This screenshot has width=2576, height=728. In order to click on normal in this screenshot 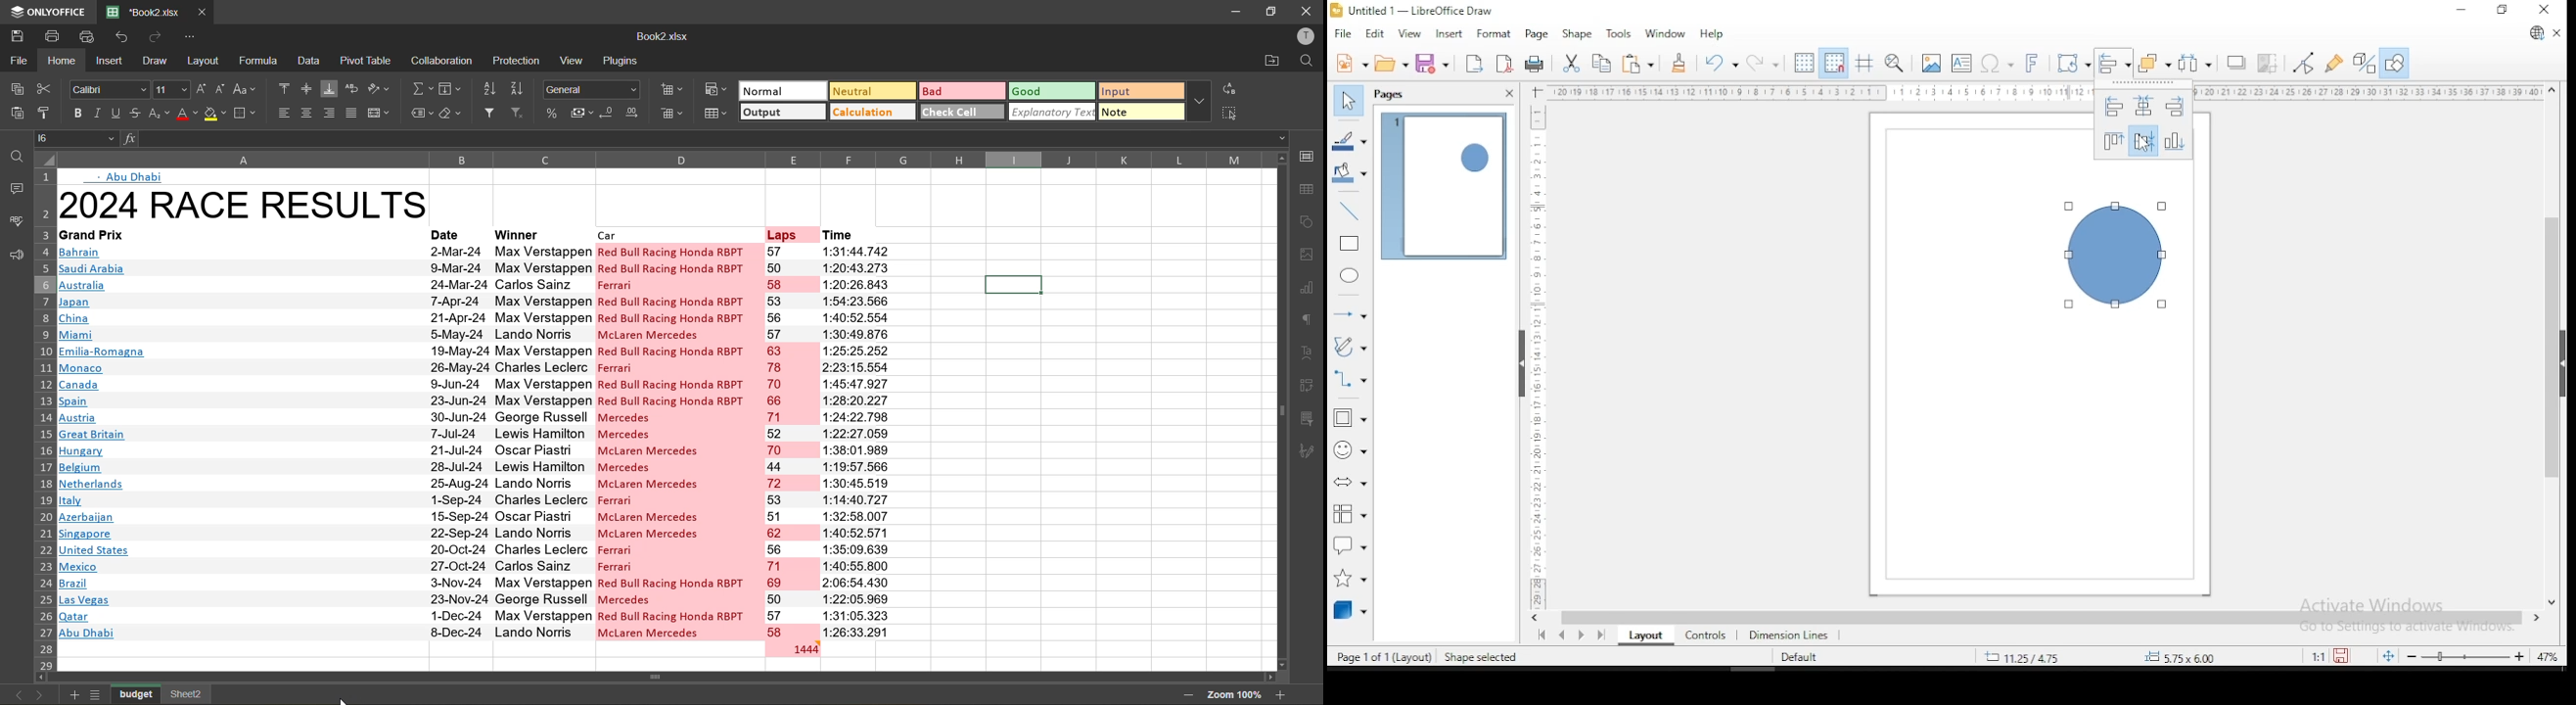, I will do `click(781, 92)`.